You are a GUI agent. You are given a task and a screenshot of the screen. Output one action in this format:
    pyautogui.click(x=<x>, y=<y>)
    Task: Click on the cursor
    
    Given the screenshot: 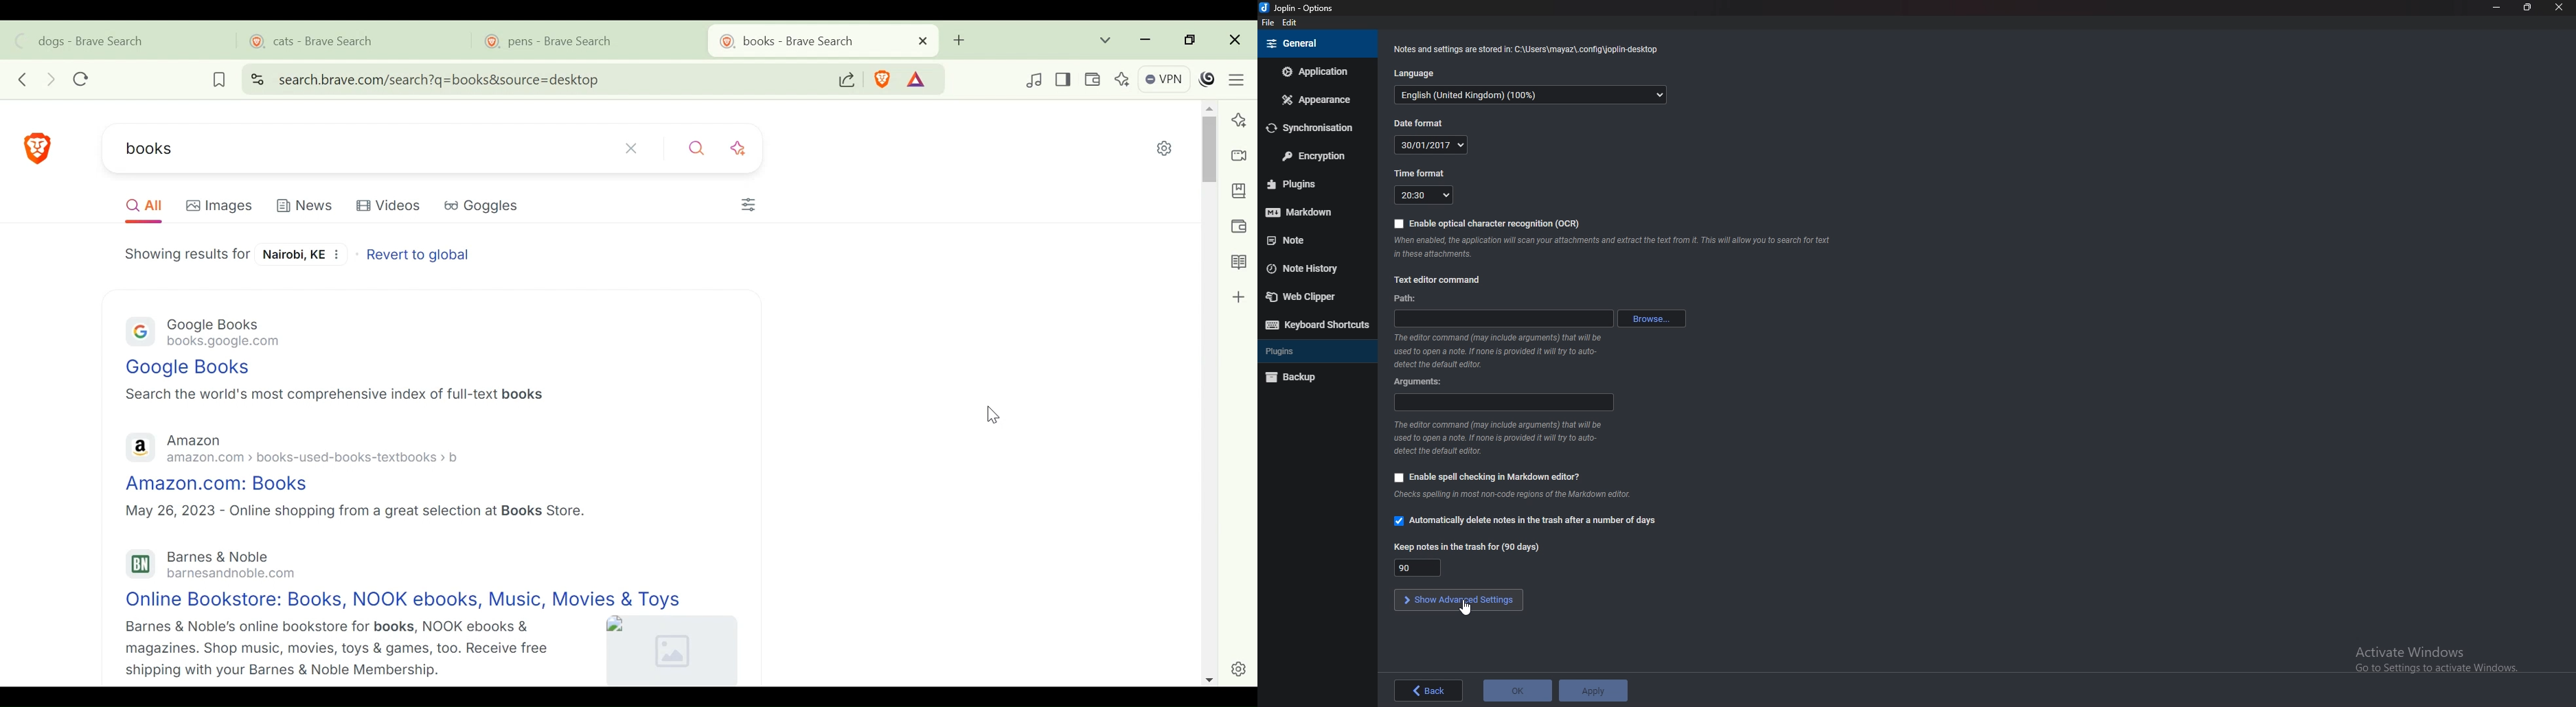 What is the action you would take?
    pyautogui.click(x=1466, y=609)
    